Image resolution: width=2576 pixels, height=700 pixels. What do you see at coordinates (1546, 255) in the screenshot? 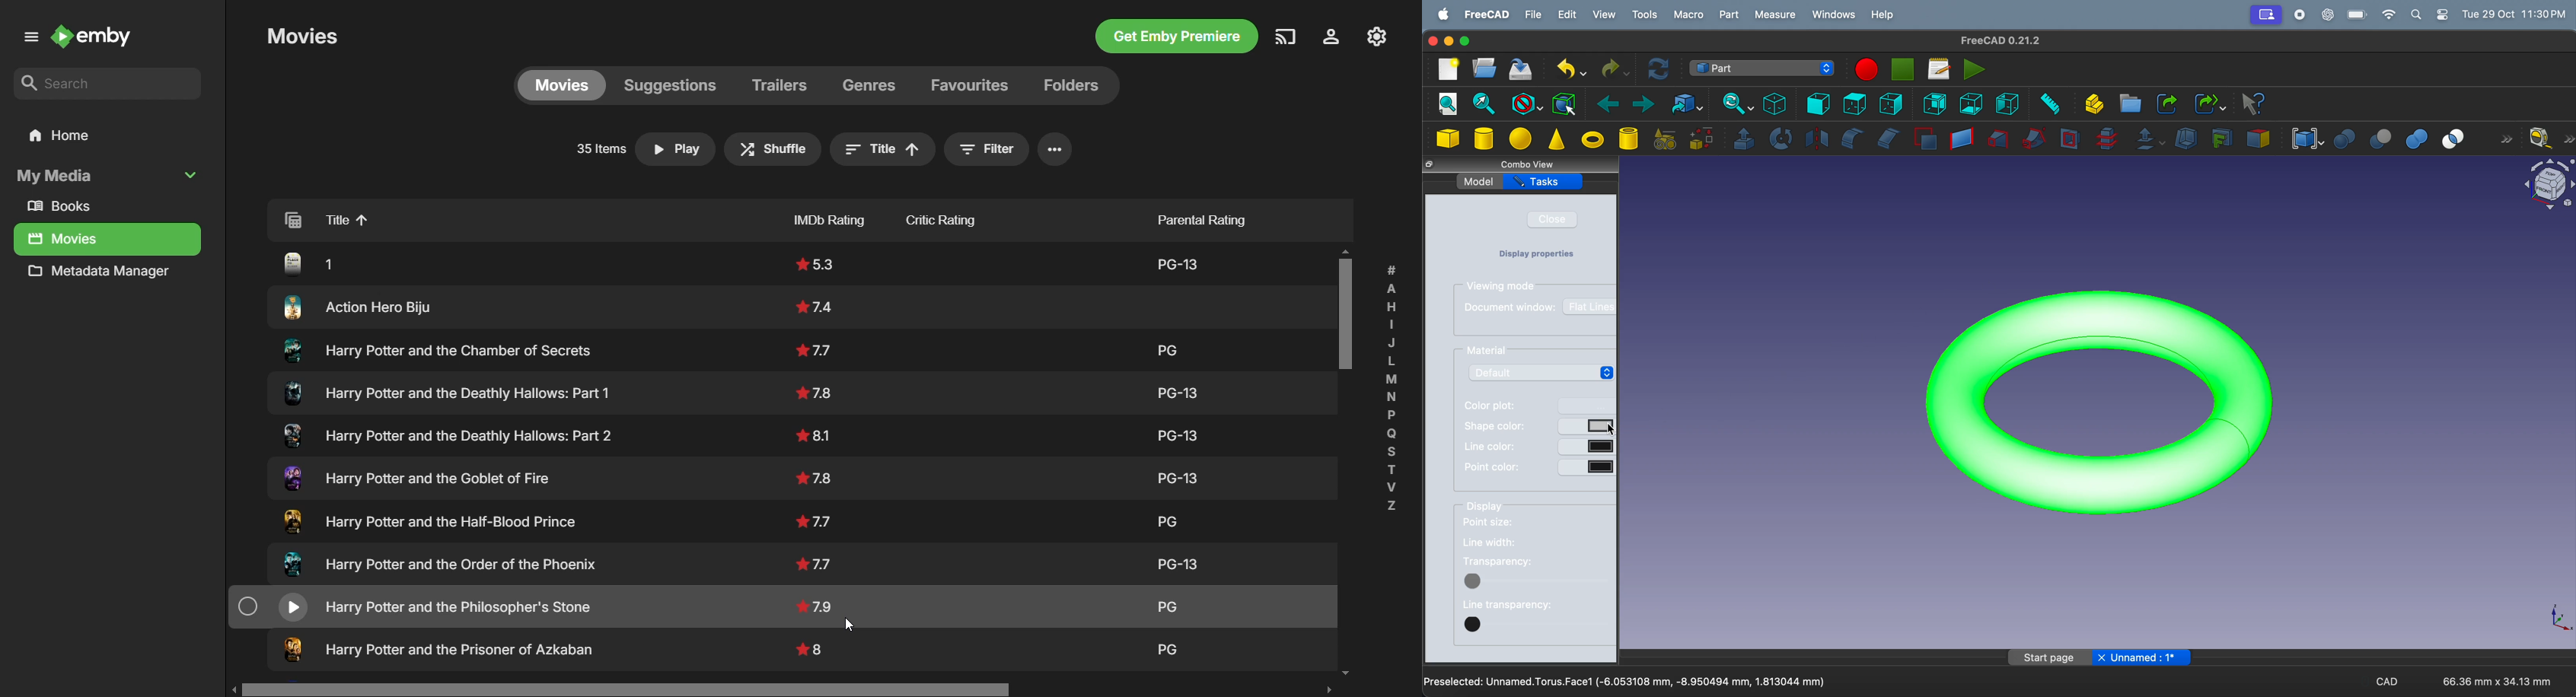
I see `Display properties` at bounding box center [1546, 255].